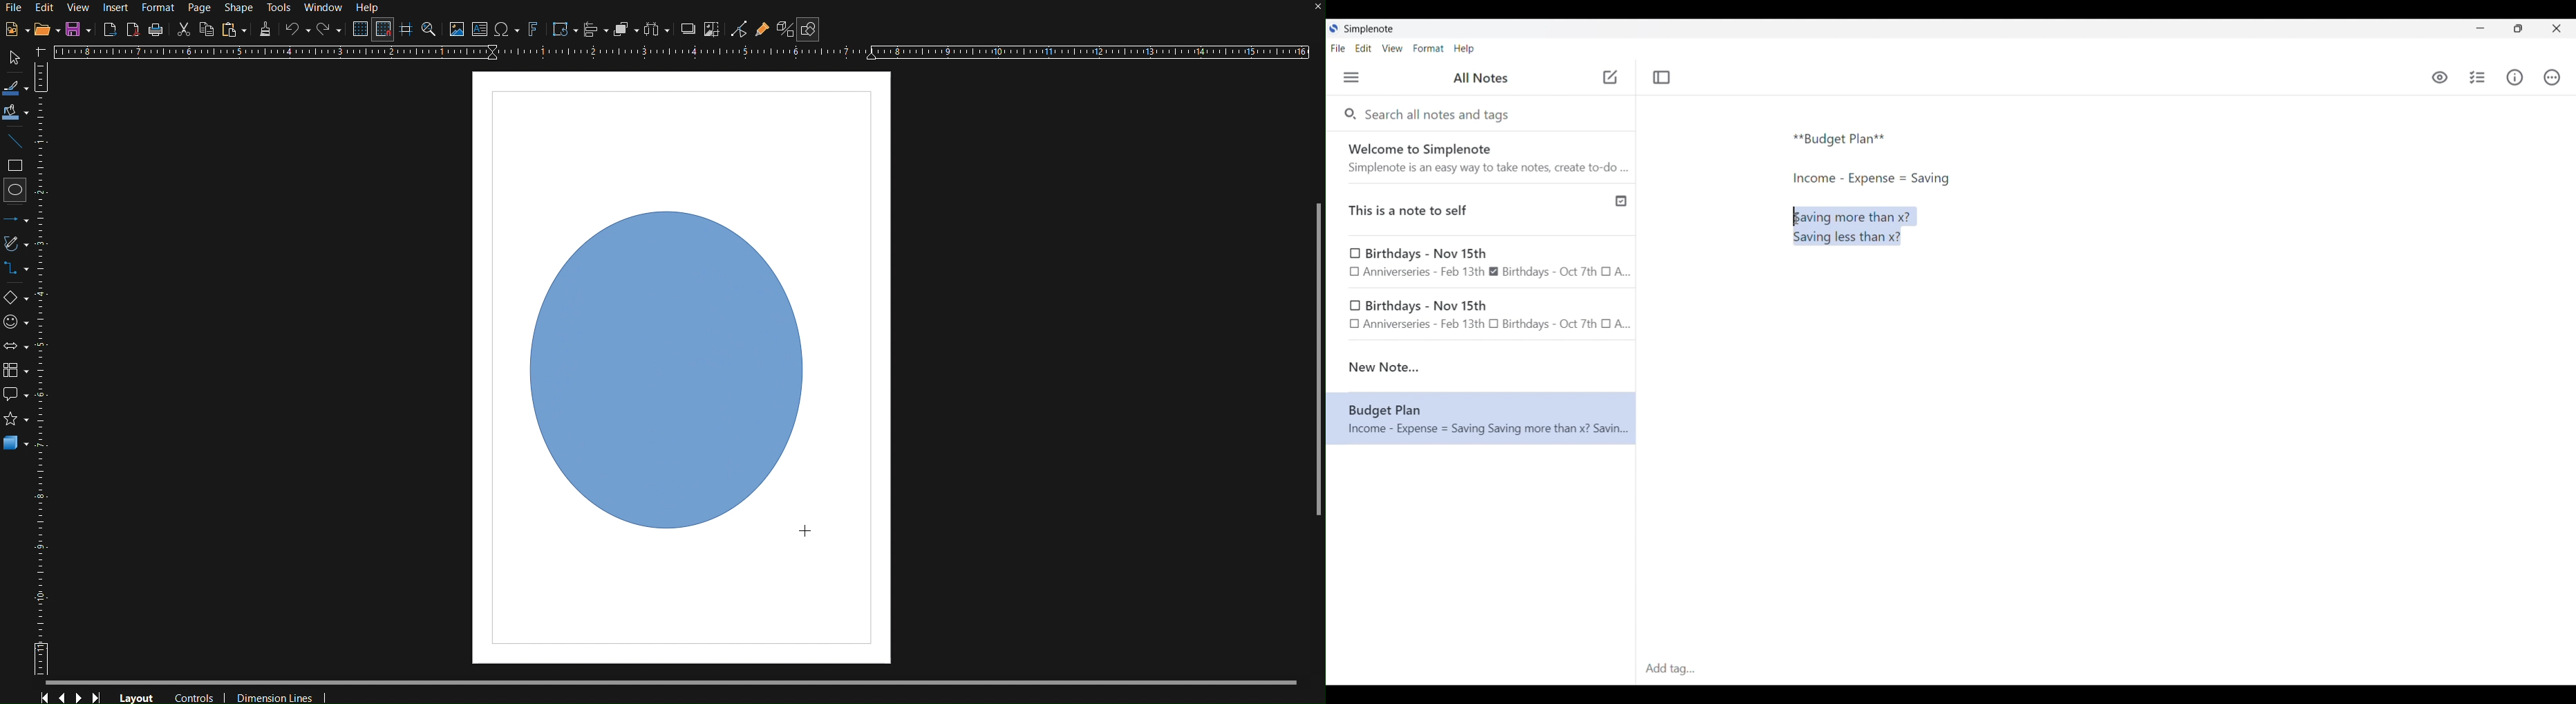  What do you see at coordinates (783, 31) in the screenshot?
I see `Toggle Extrusion` at bounding box center [783, 31].